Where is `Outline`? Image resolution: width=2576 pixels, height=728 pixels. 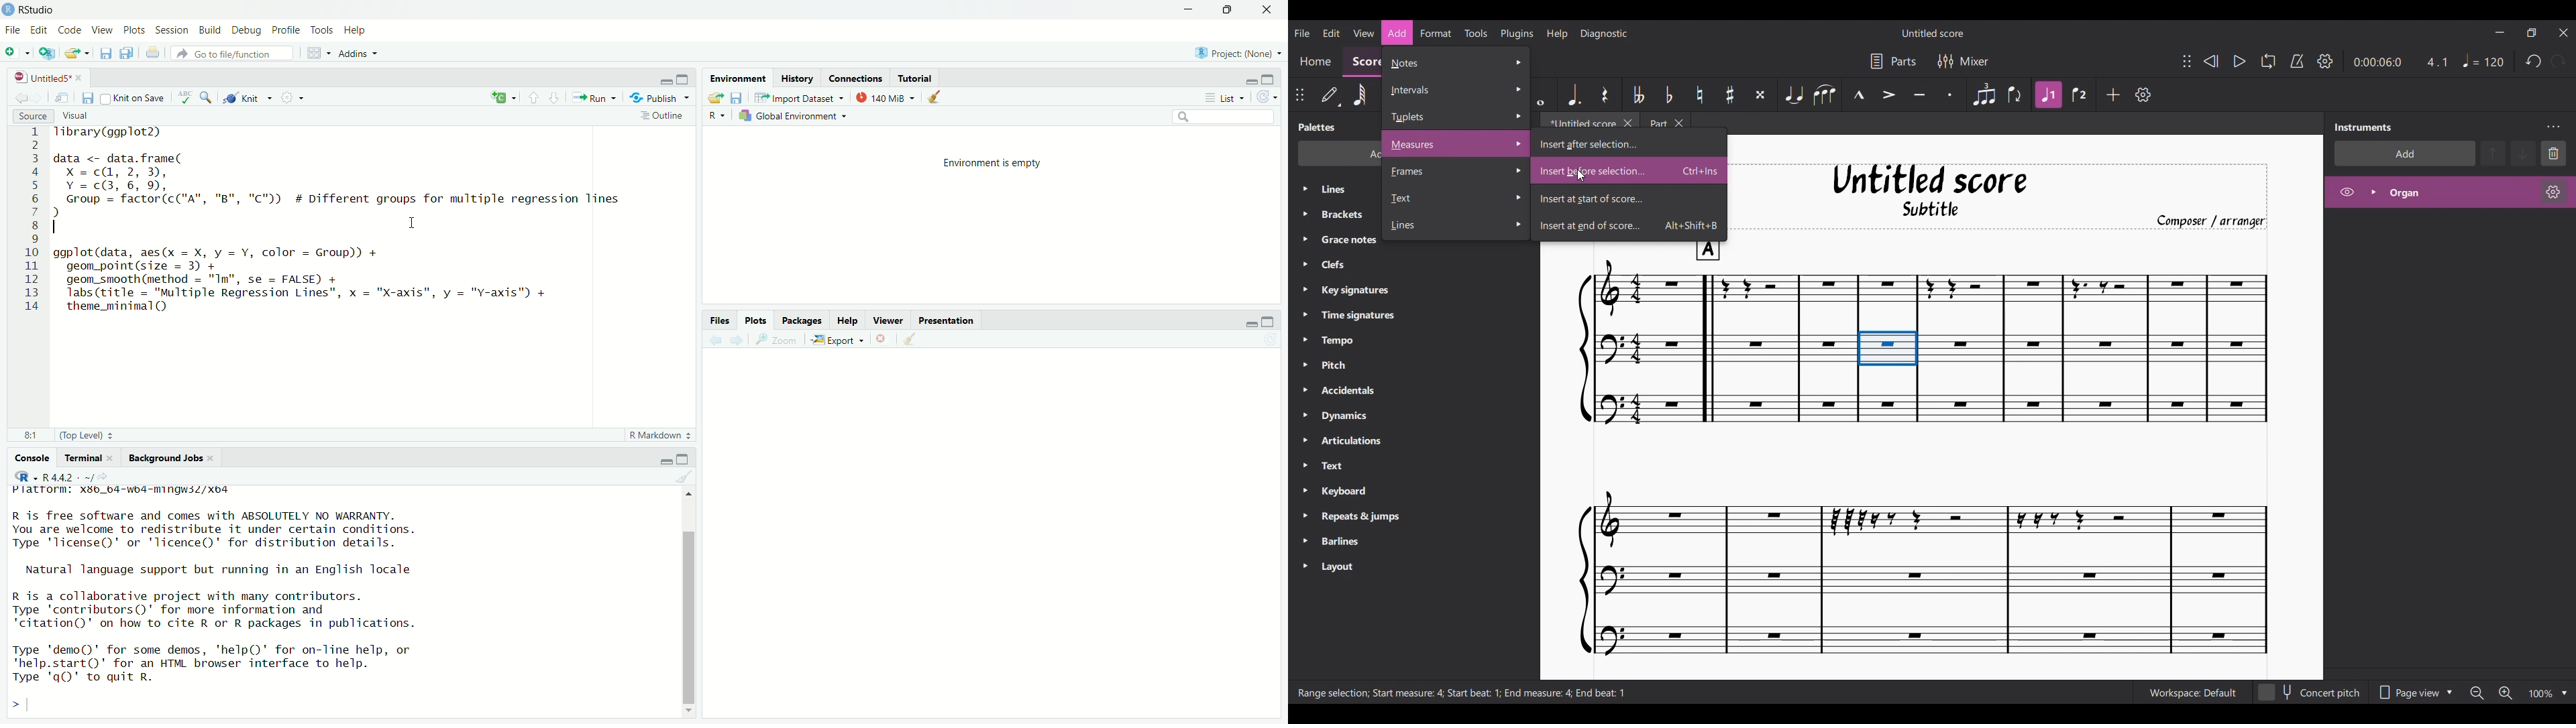
Outline is located at coordinates (663, 117).